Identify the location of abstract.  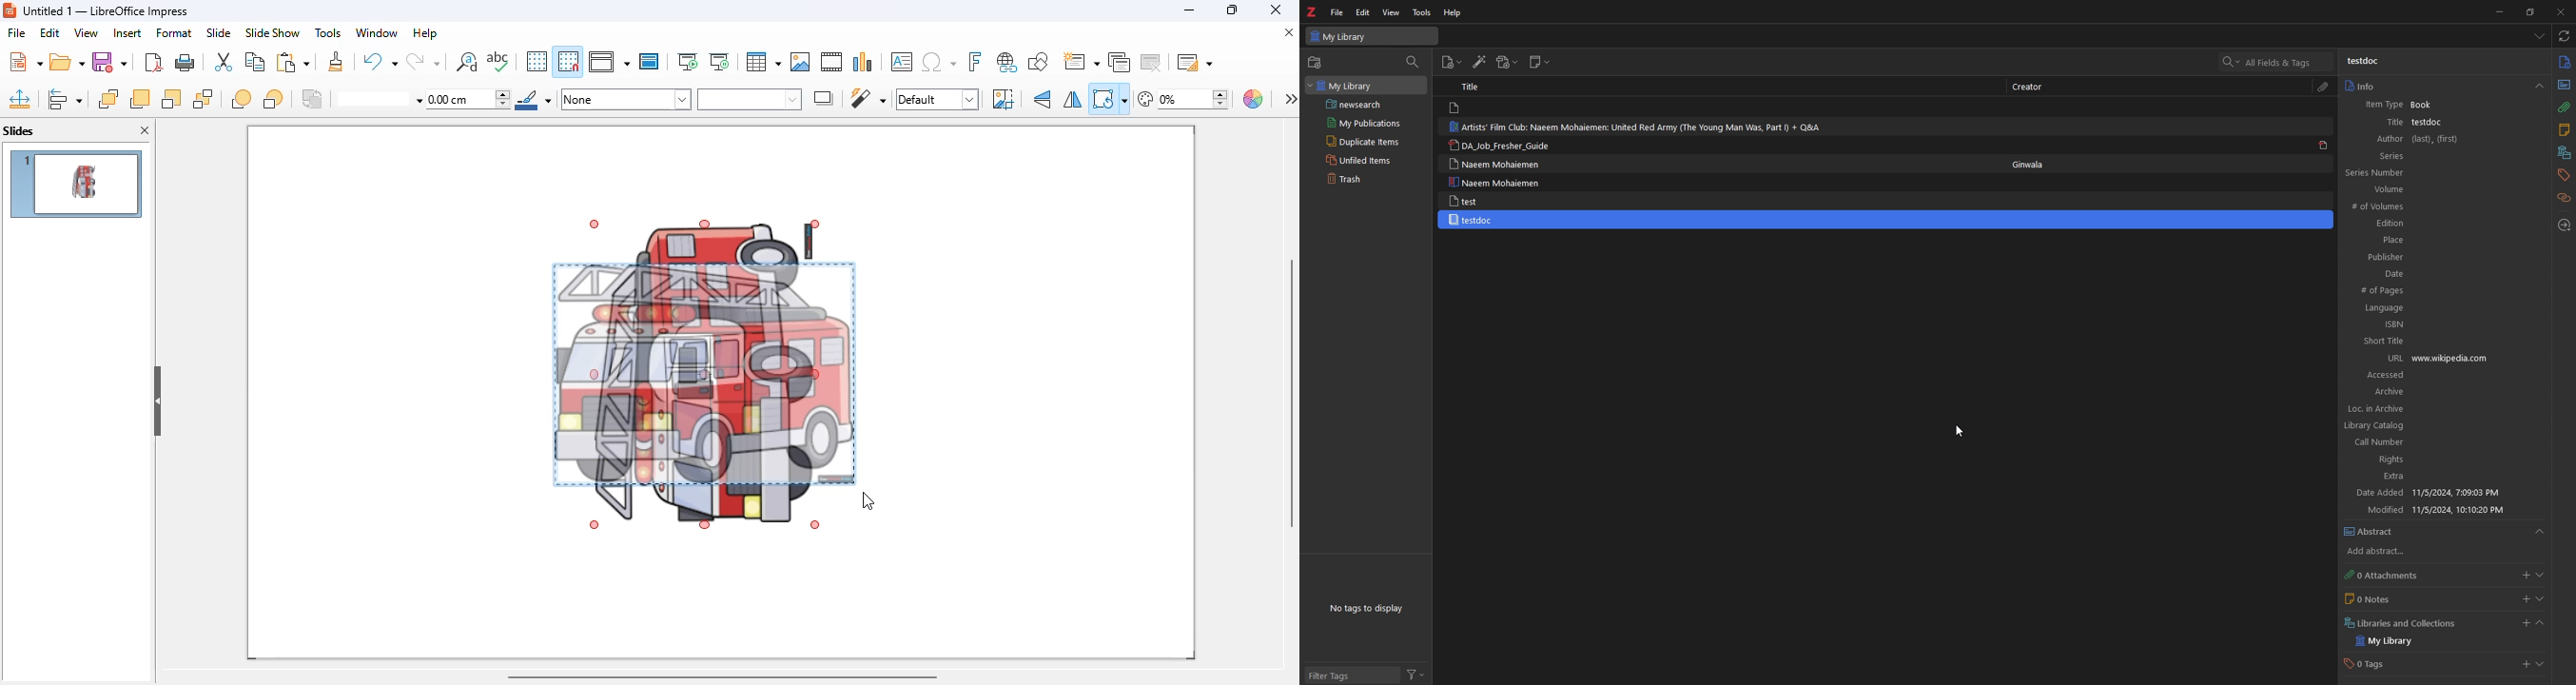
(2444, 532).